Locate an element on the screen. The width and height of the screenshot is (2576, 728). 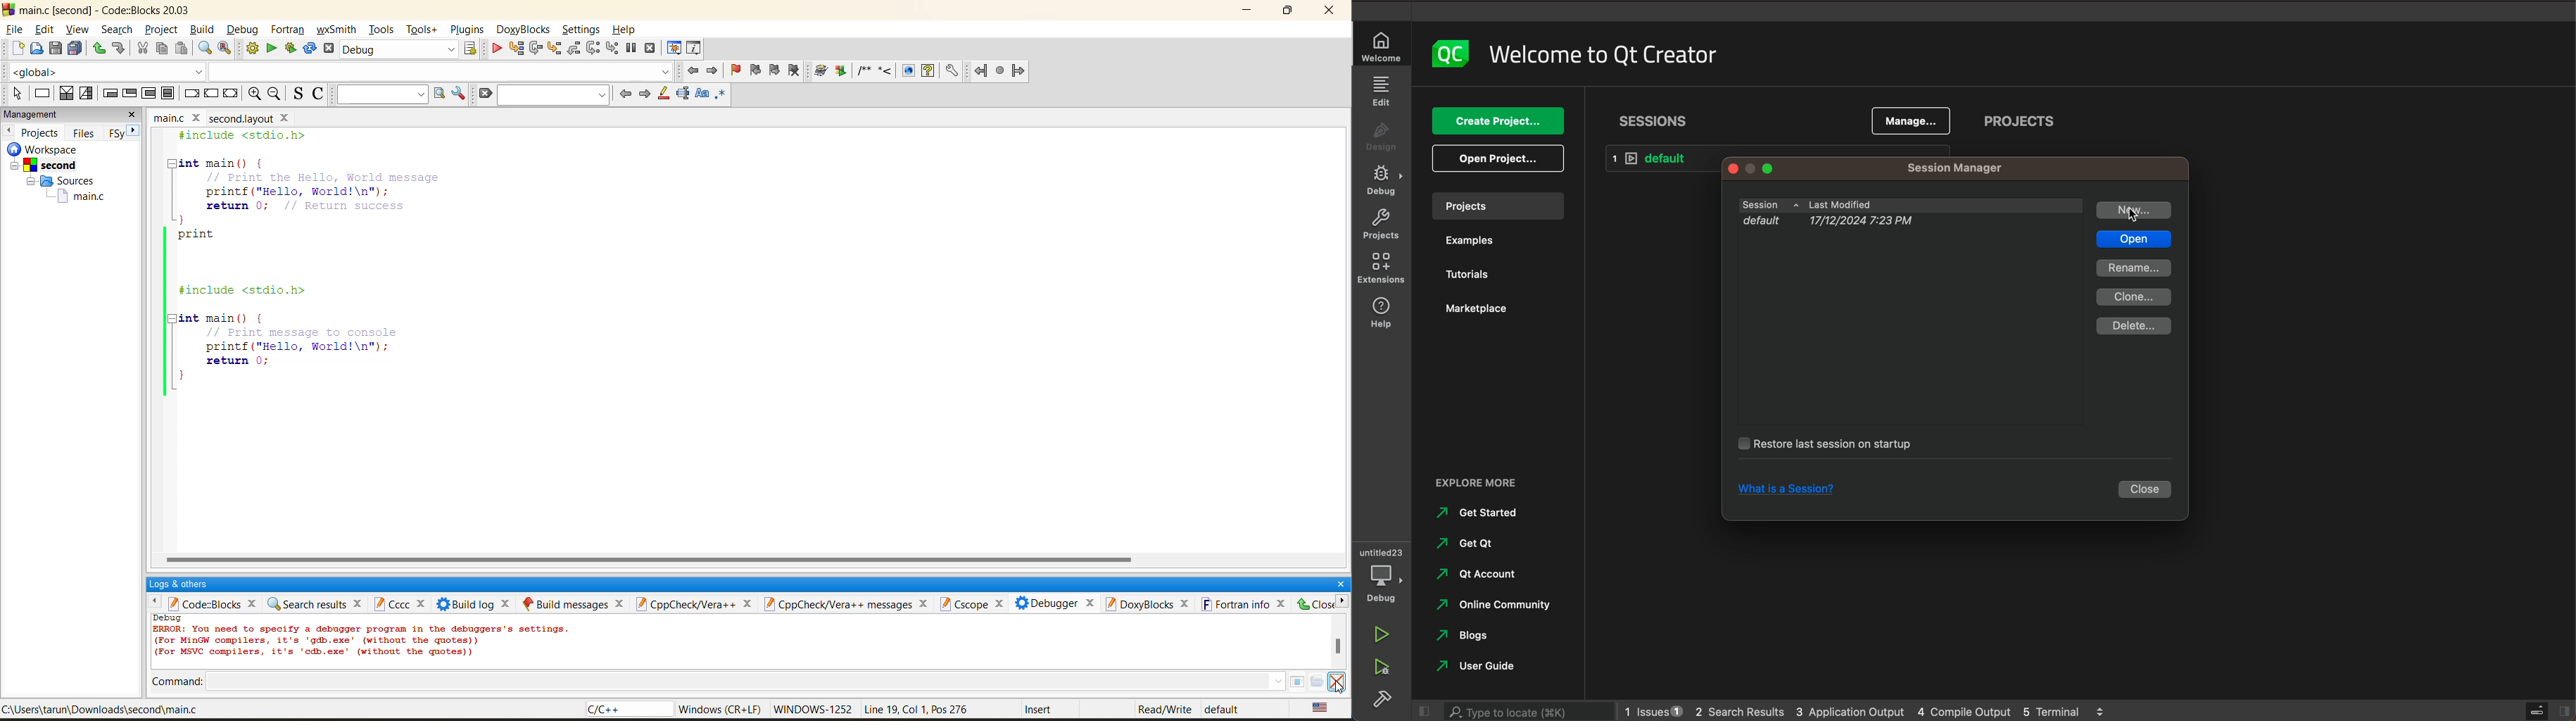
continue instruction is located at coordinates (213, 93).